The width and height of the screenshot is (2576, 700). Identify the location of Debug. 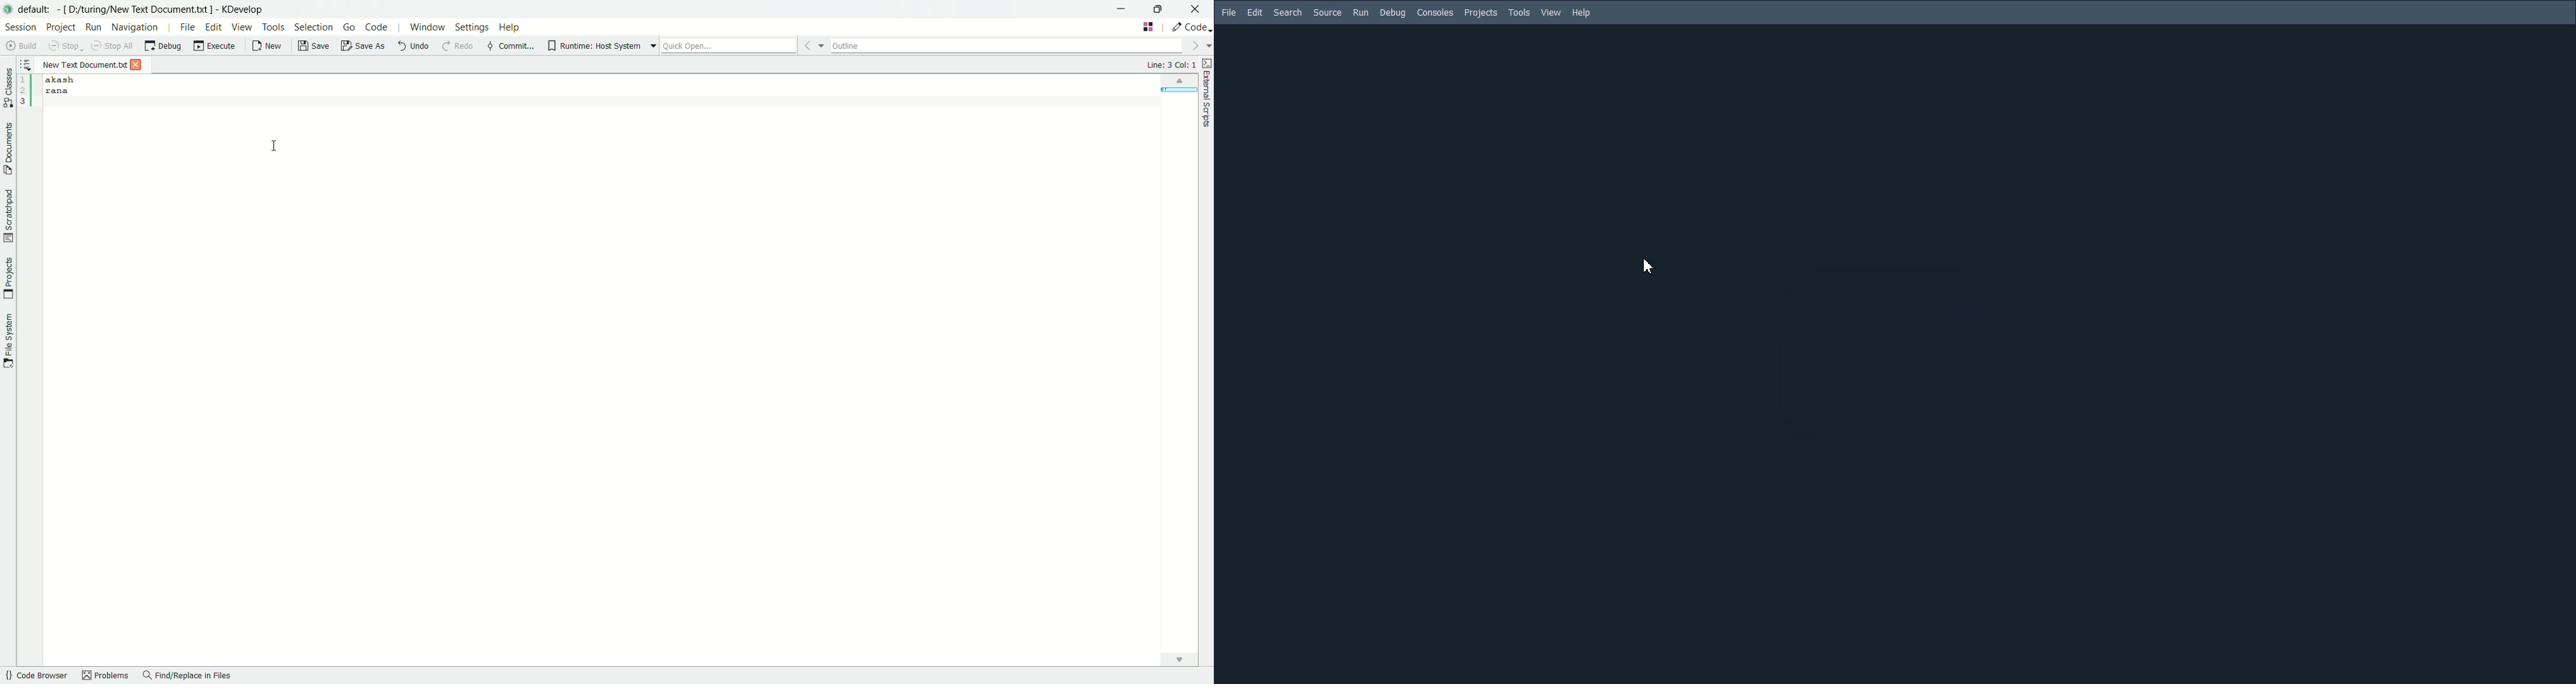
(1393, 13).